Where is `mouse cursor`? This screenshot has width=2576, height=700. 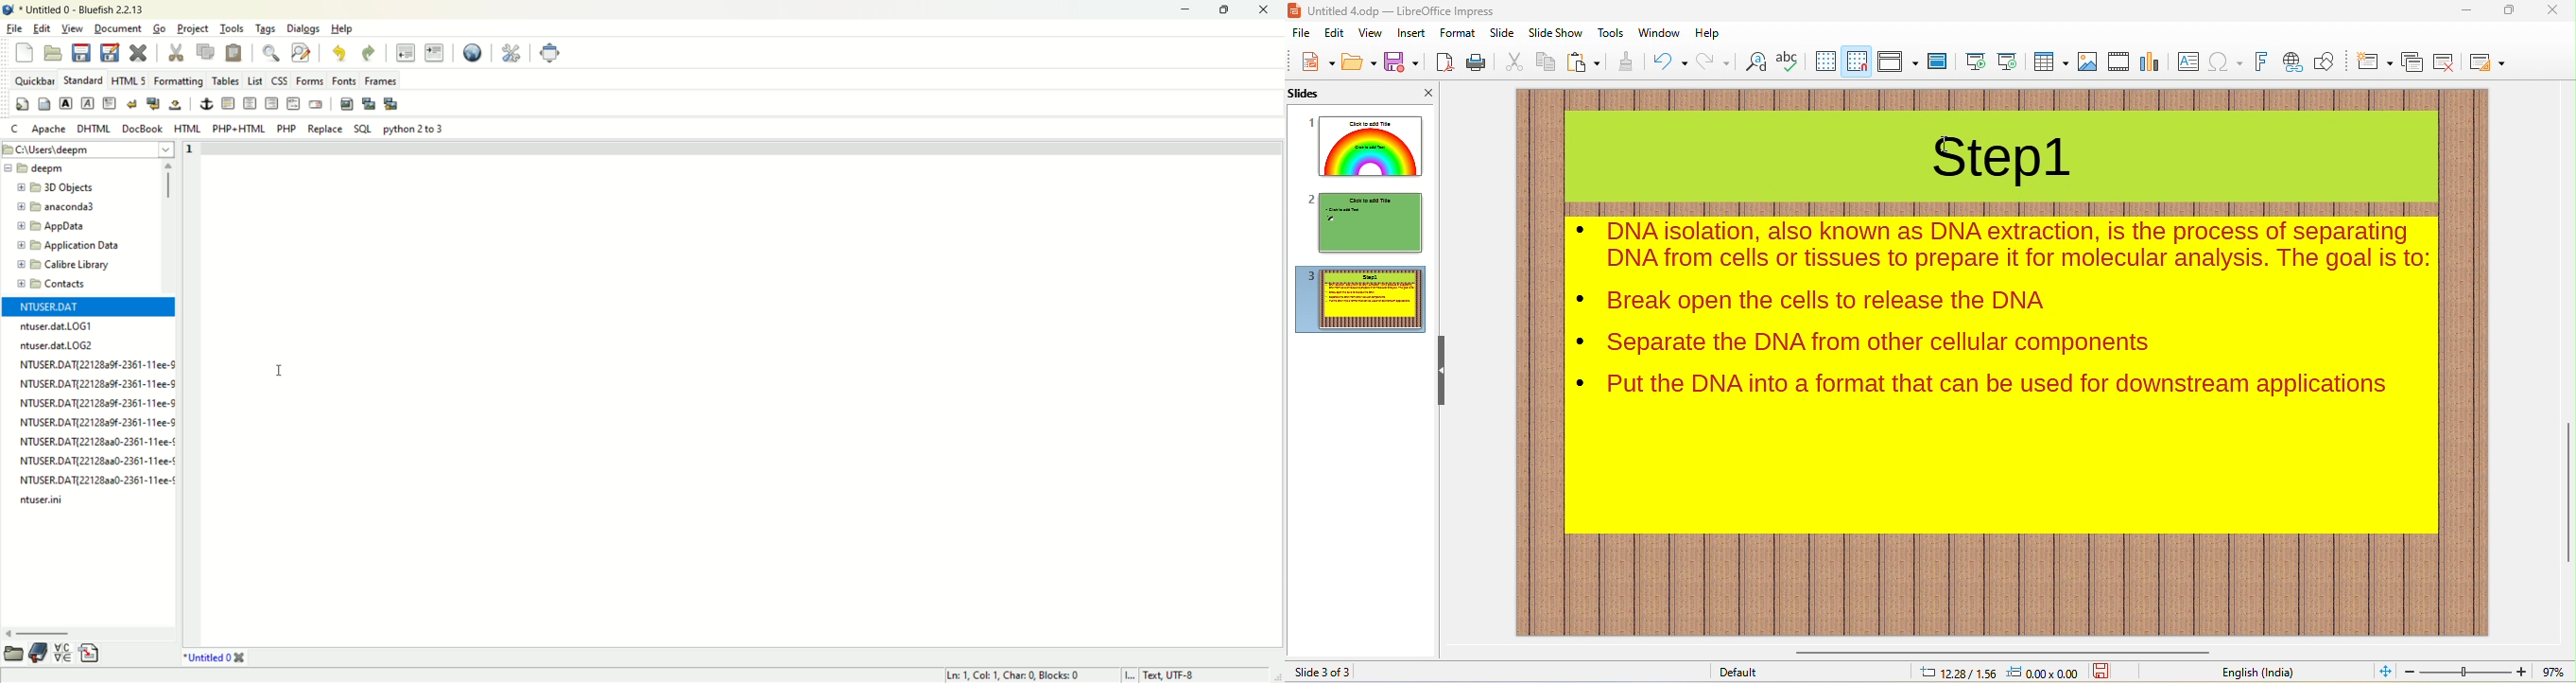 mouse cursor is located at coordinates (278, 368).